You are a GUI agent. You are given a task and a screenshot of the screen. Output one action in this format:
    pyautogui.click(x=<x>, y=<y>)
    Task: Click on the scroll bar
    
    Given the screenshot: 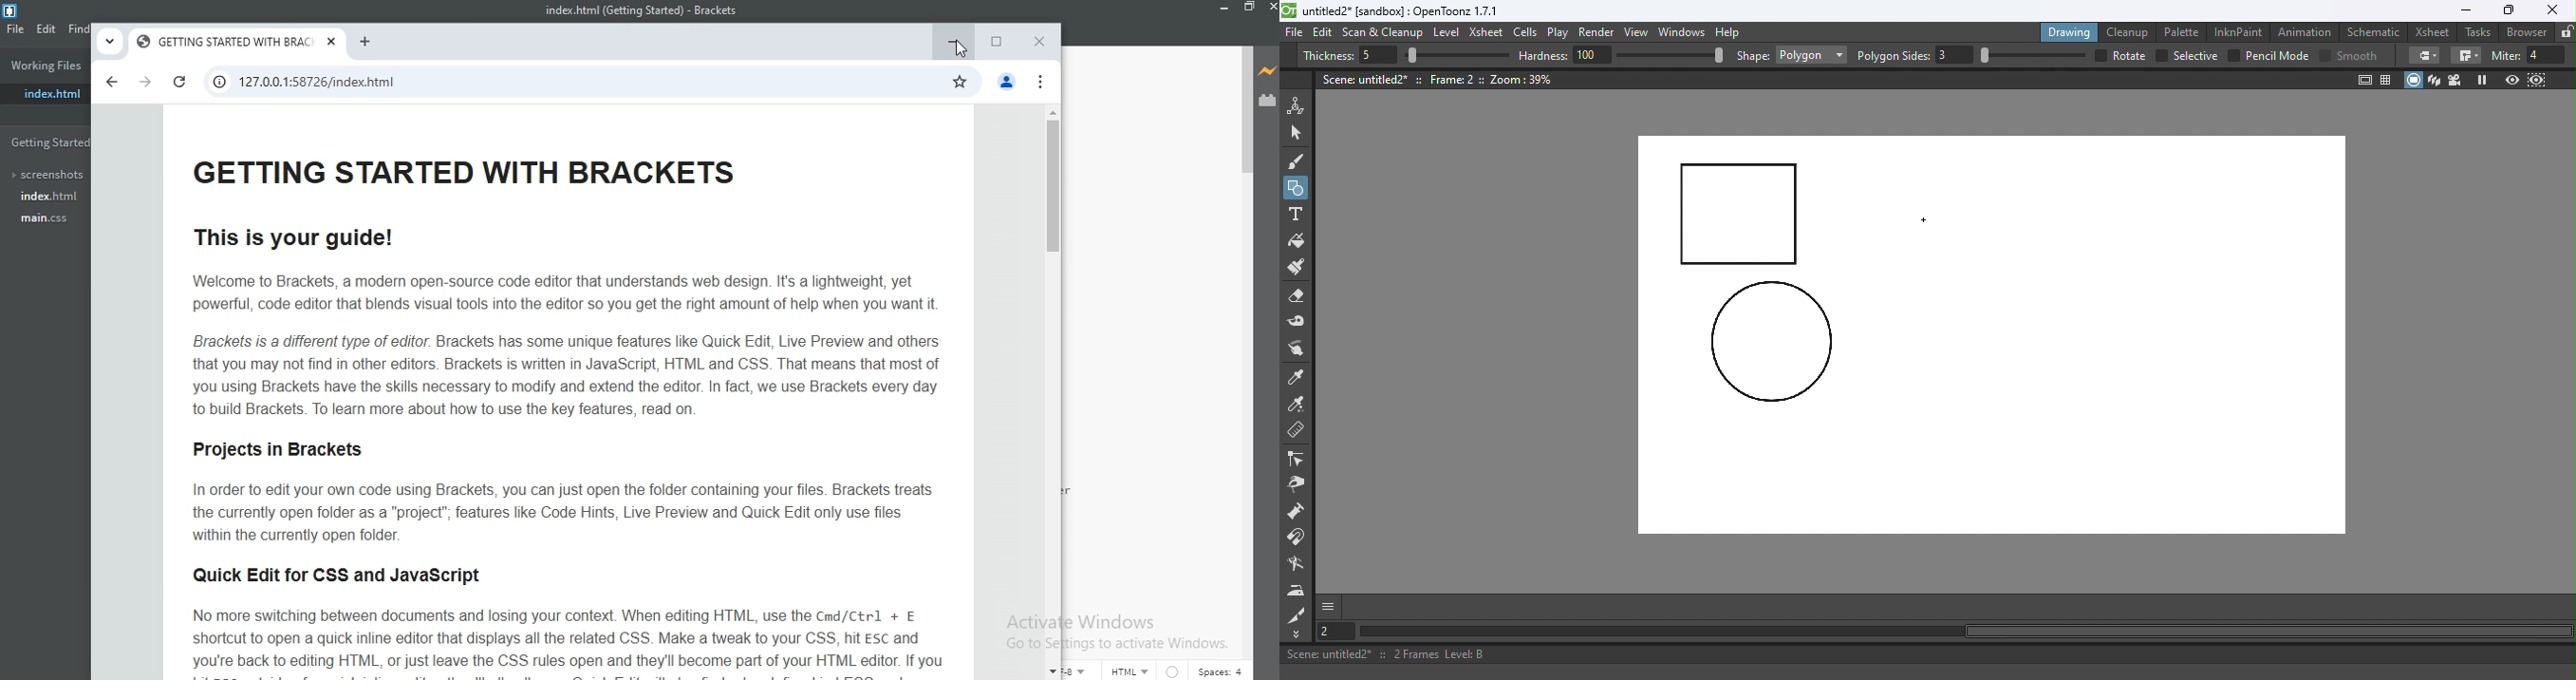 What is the action you would take?
    pyautogui.click(x=1052, y=392)
    